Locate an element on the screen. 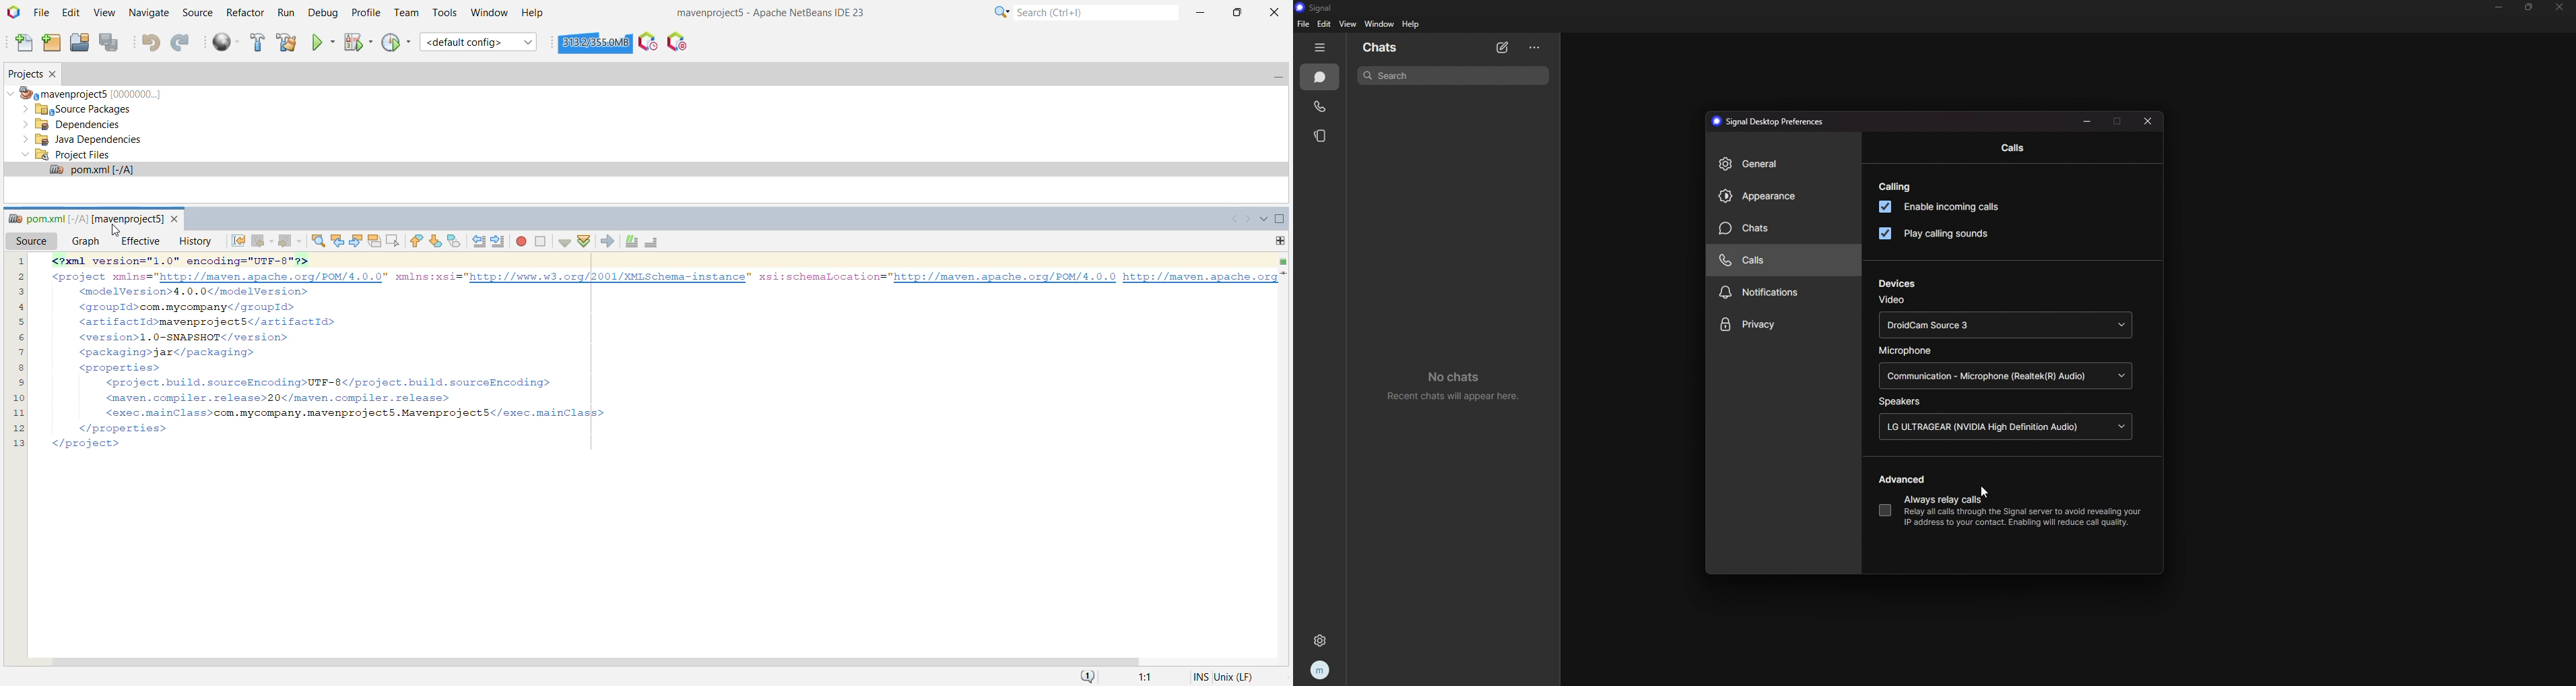 The width and height of the screenshot is (2576, 700). Communication - Microphone (Realtek(R) Audio) is located at coordinates (2003, 375).